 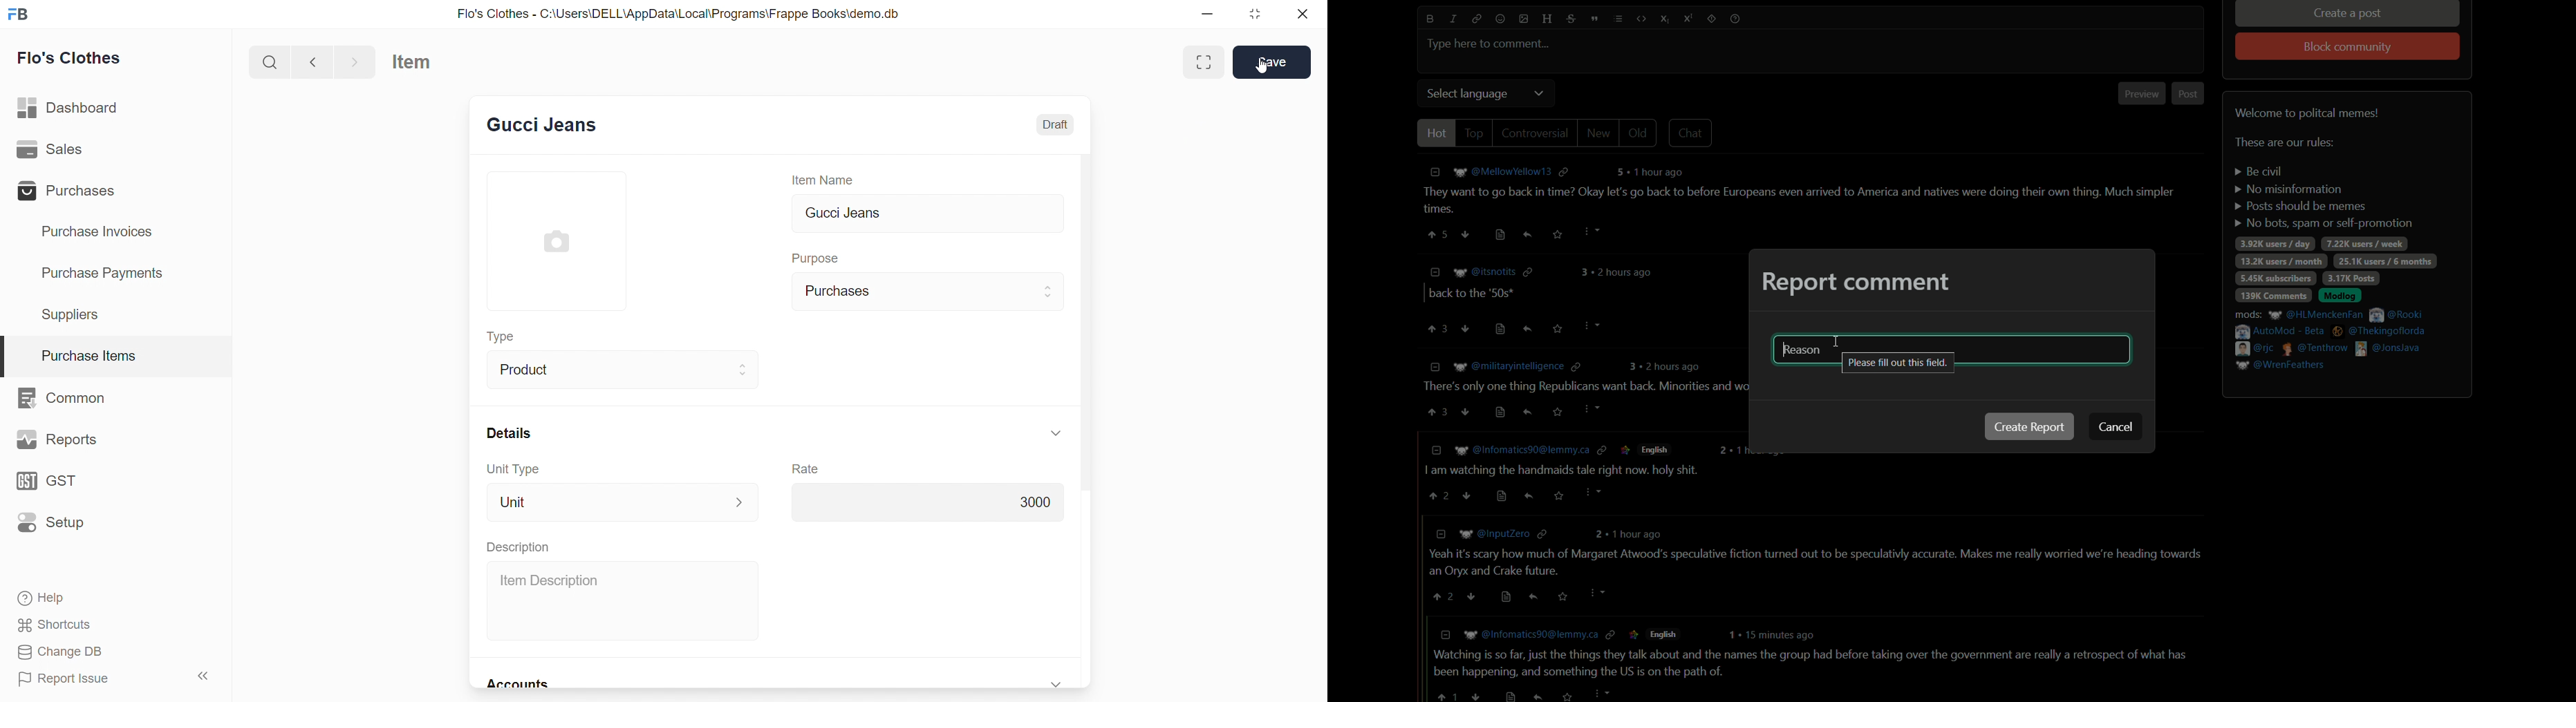 I want to click on Details, so click(x=506, y=433).